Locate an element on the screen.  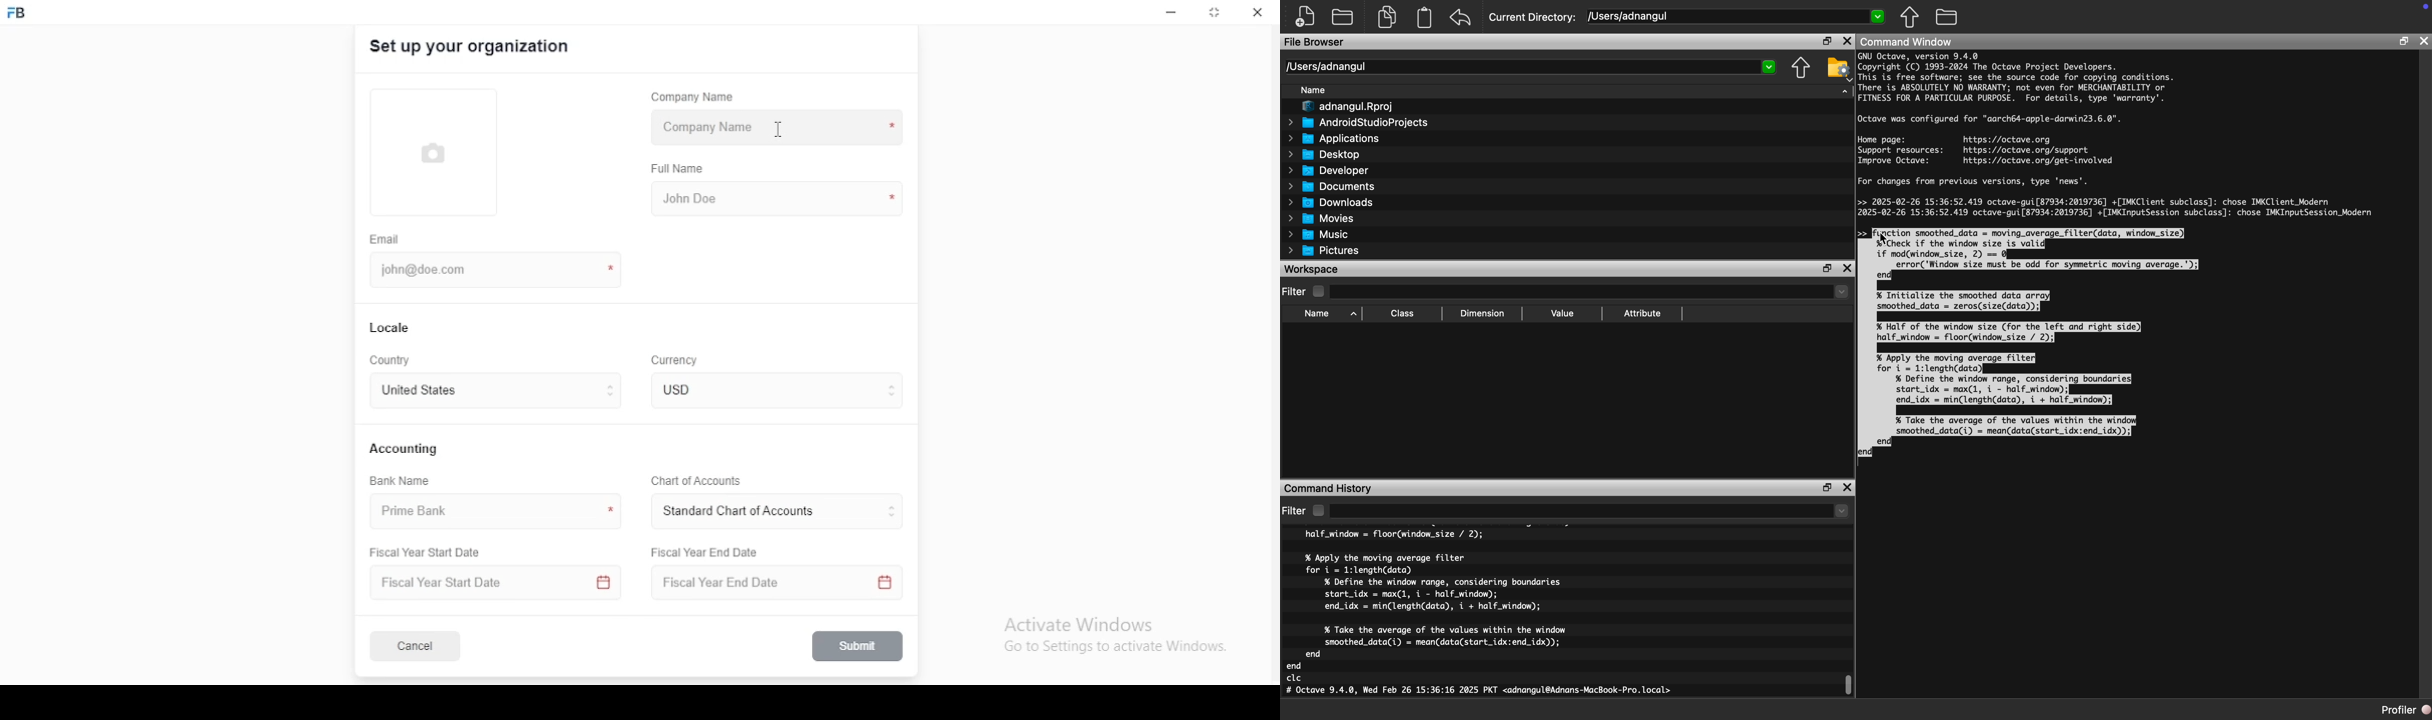
prime bank is located at coordinates (423, 512).